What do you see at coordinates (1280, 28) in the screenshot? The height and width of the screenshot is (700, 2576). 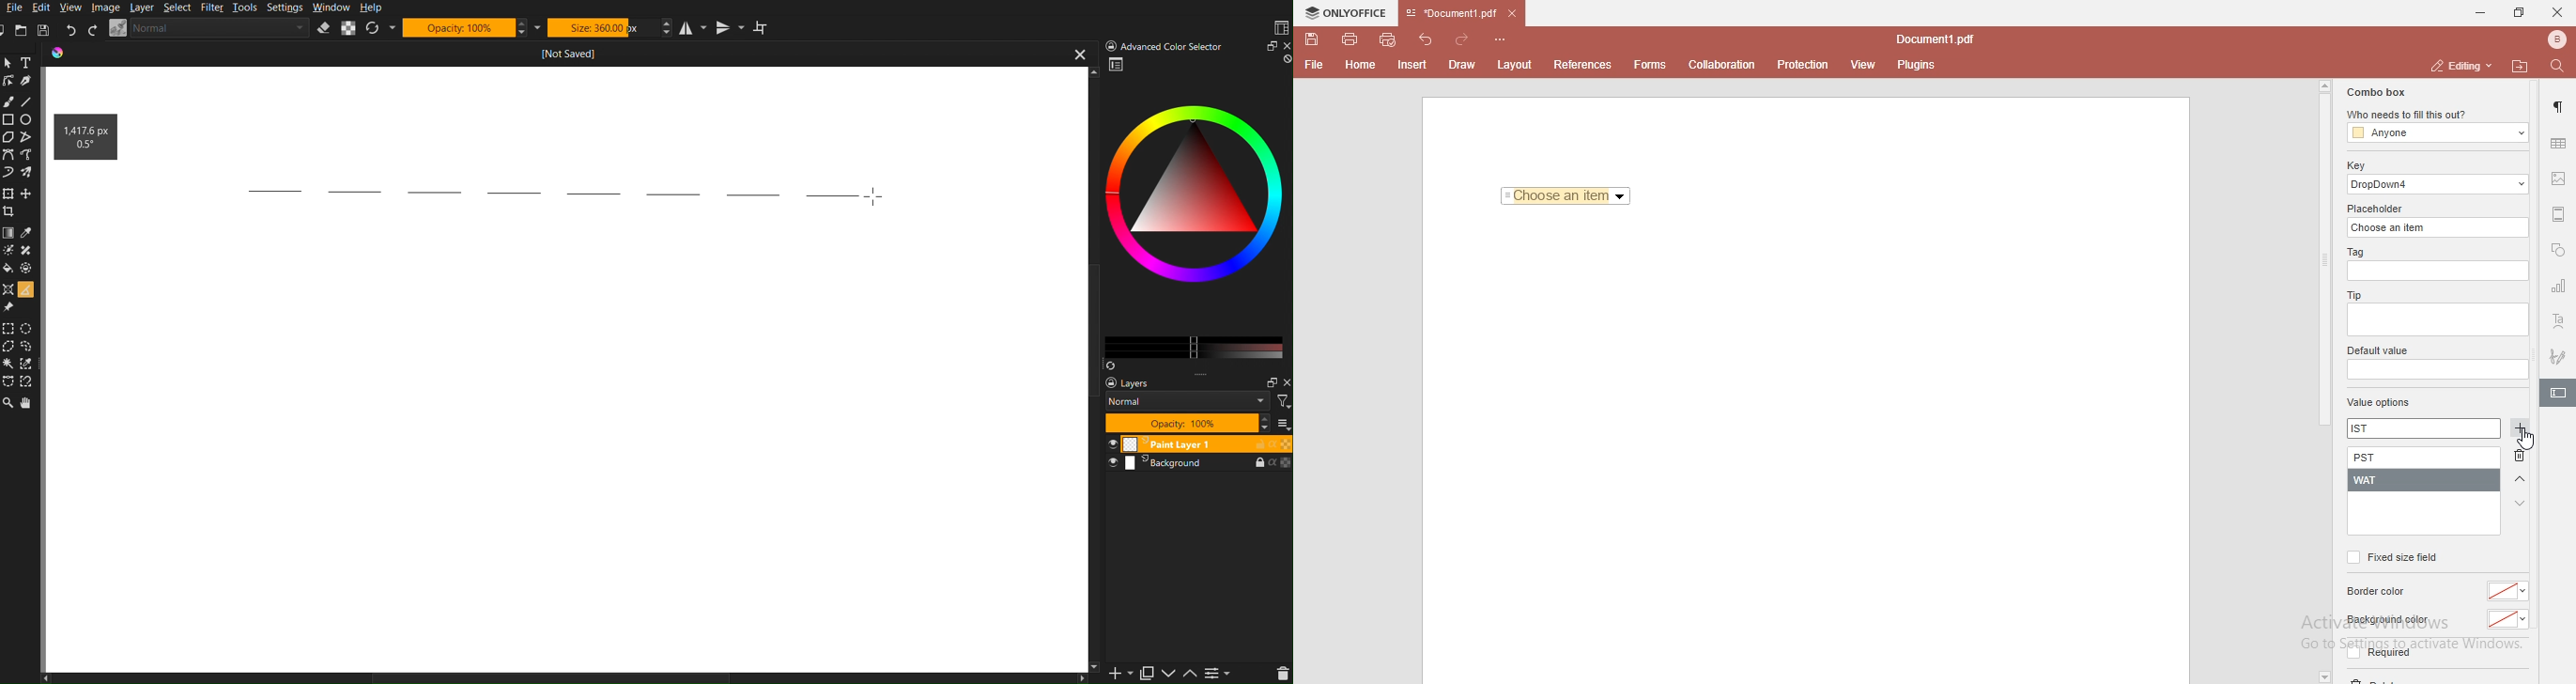 I see `Workspace` at bounding box center [1280, 28].